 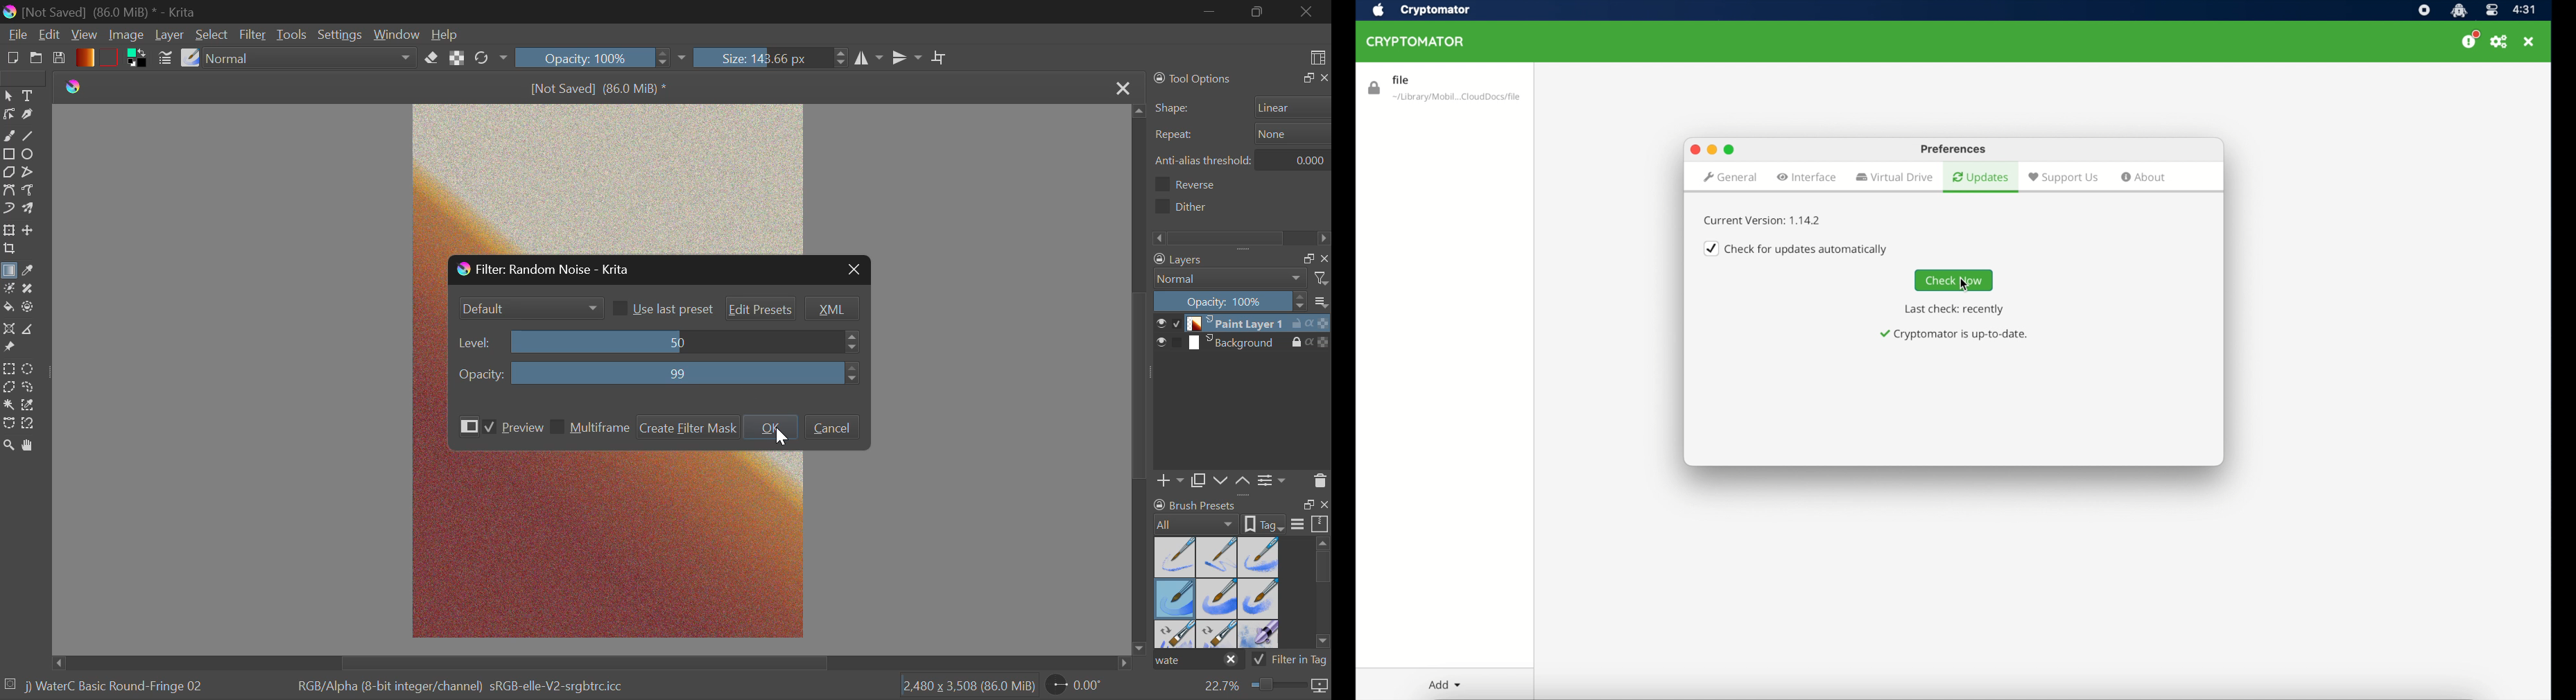 I want to click on Anti-alias threshhold:, so click(x=1204, y=160).